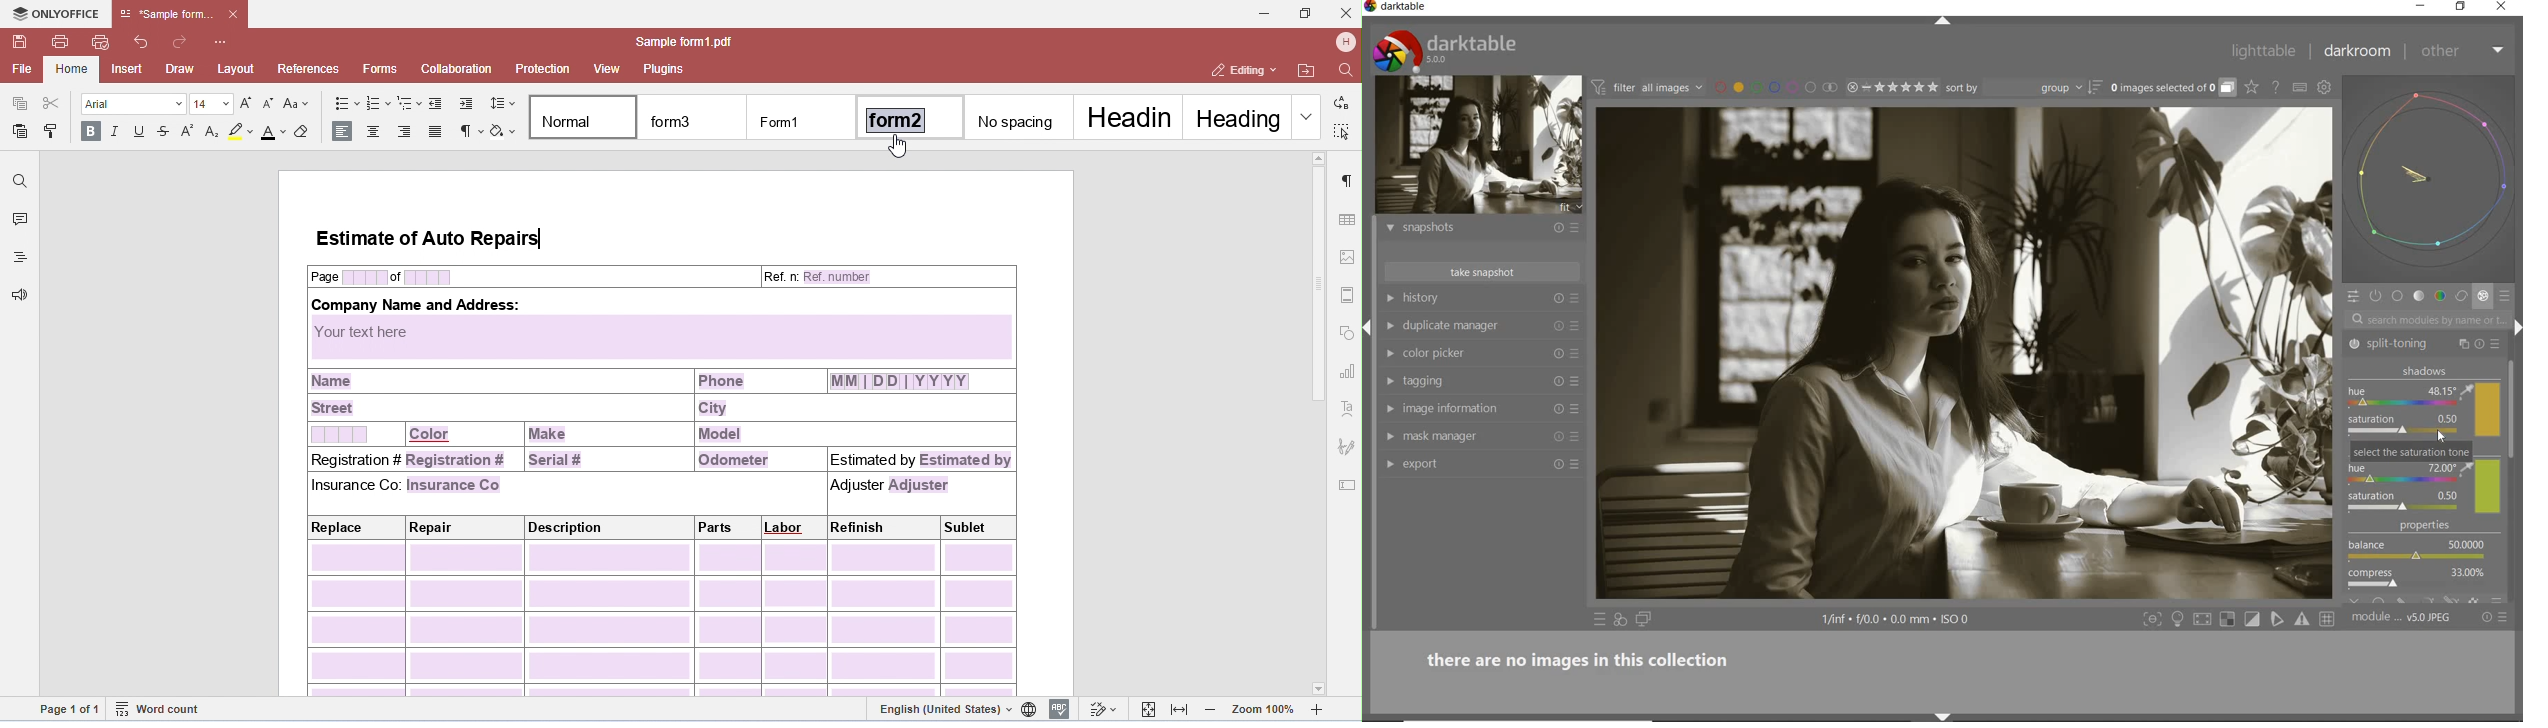 The image size is (2548, 728). Describe the element at coordinates (2507, 297) in the screenshot. I see `presets` at that location.